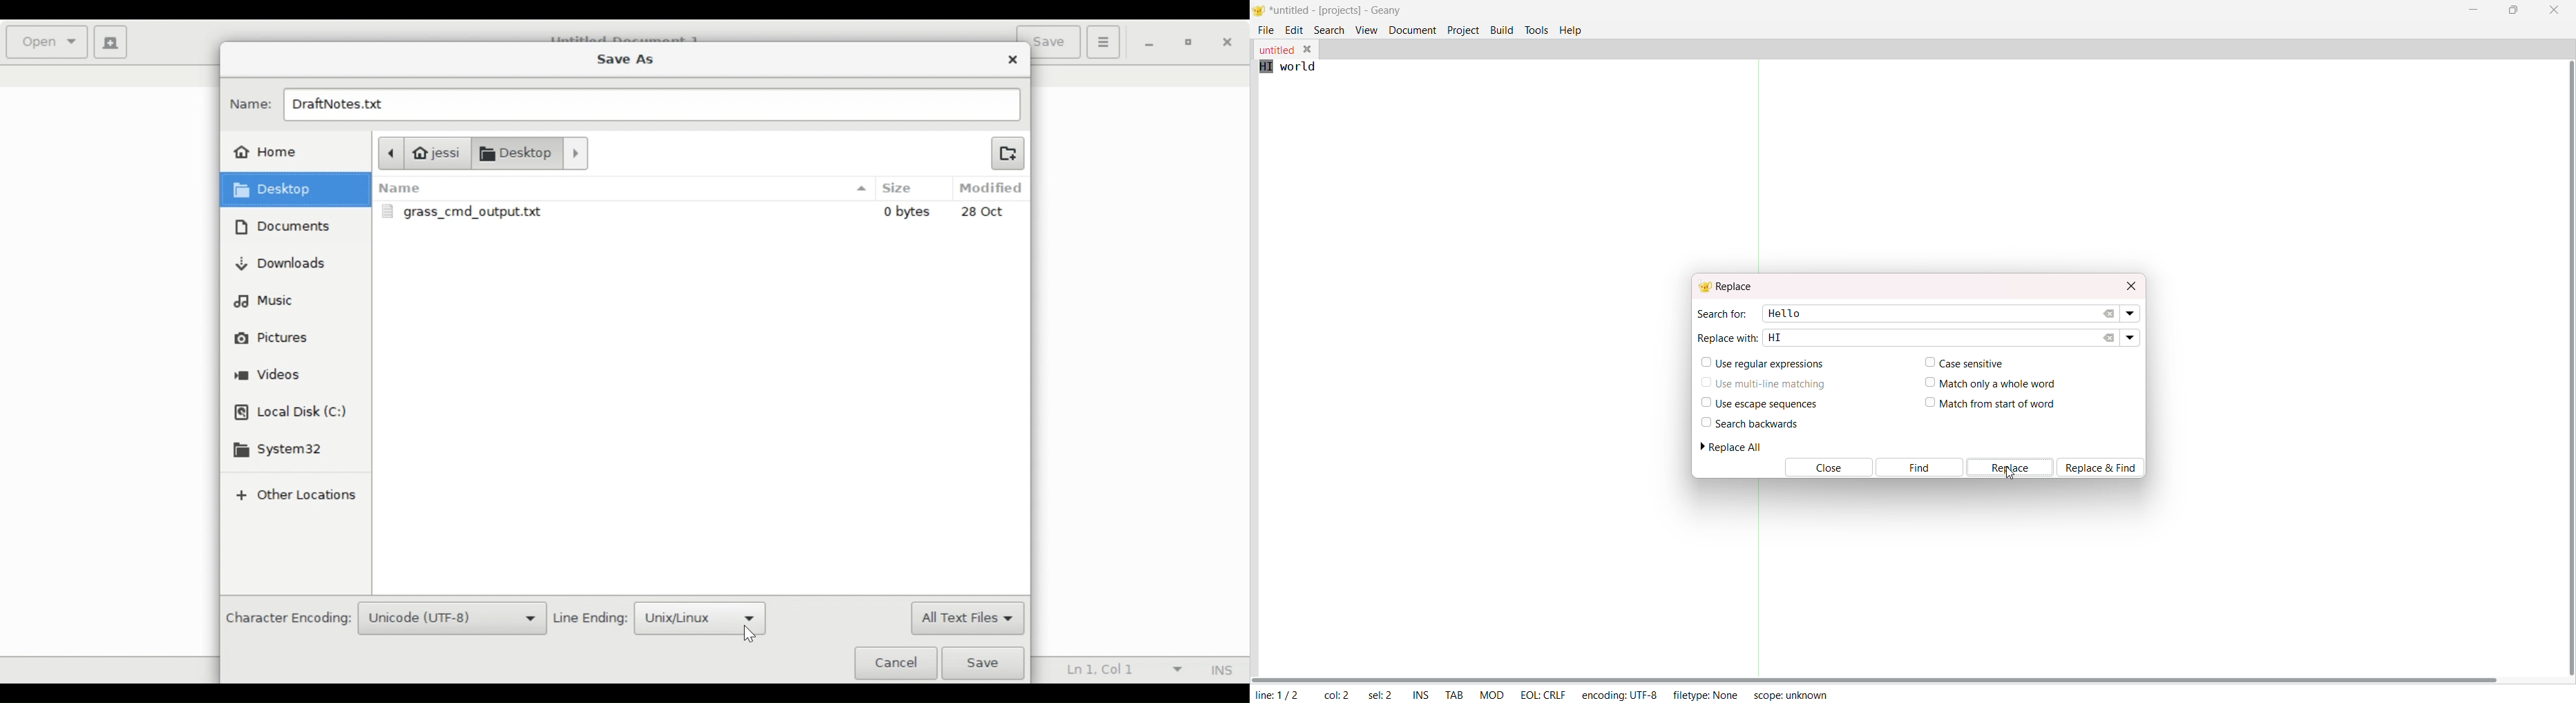 The height and width of the screenshot is (728, 2576). I want to click on EOL: CRLF, so click(1543, 693).